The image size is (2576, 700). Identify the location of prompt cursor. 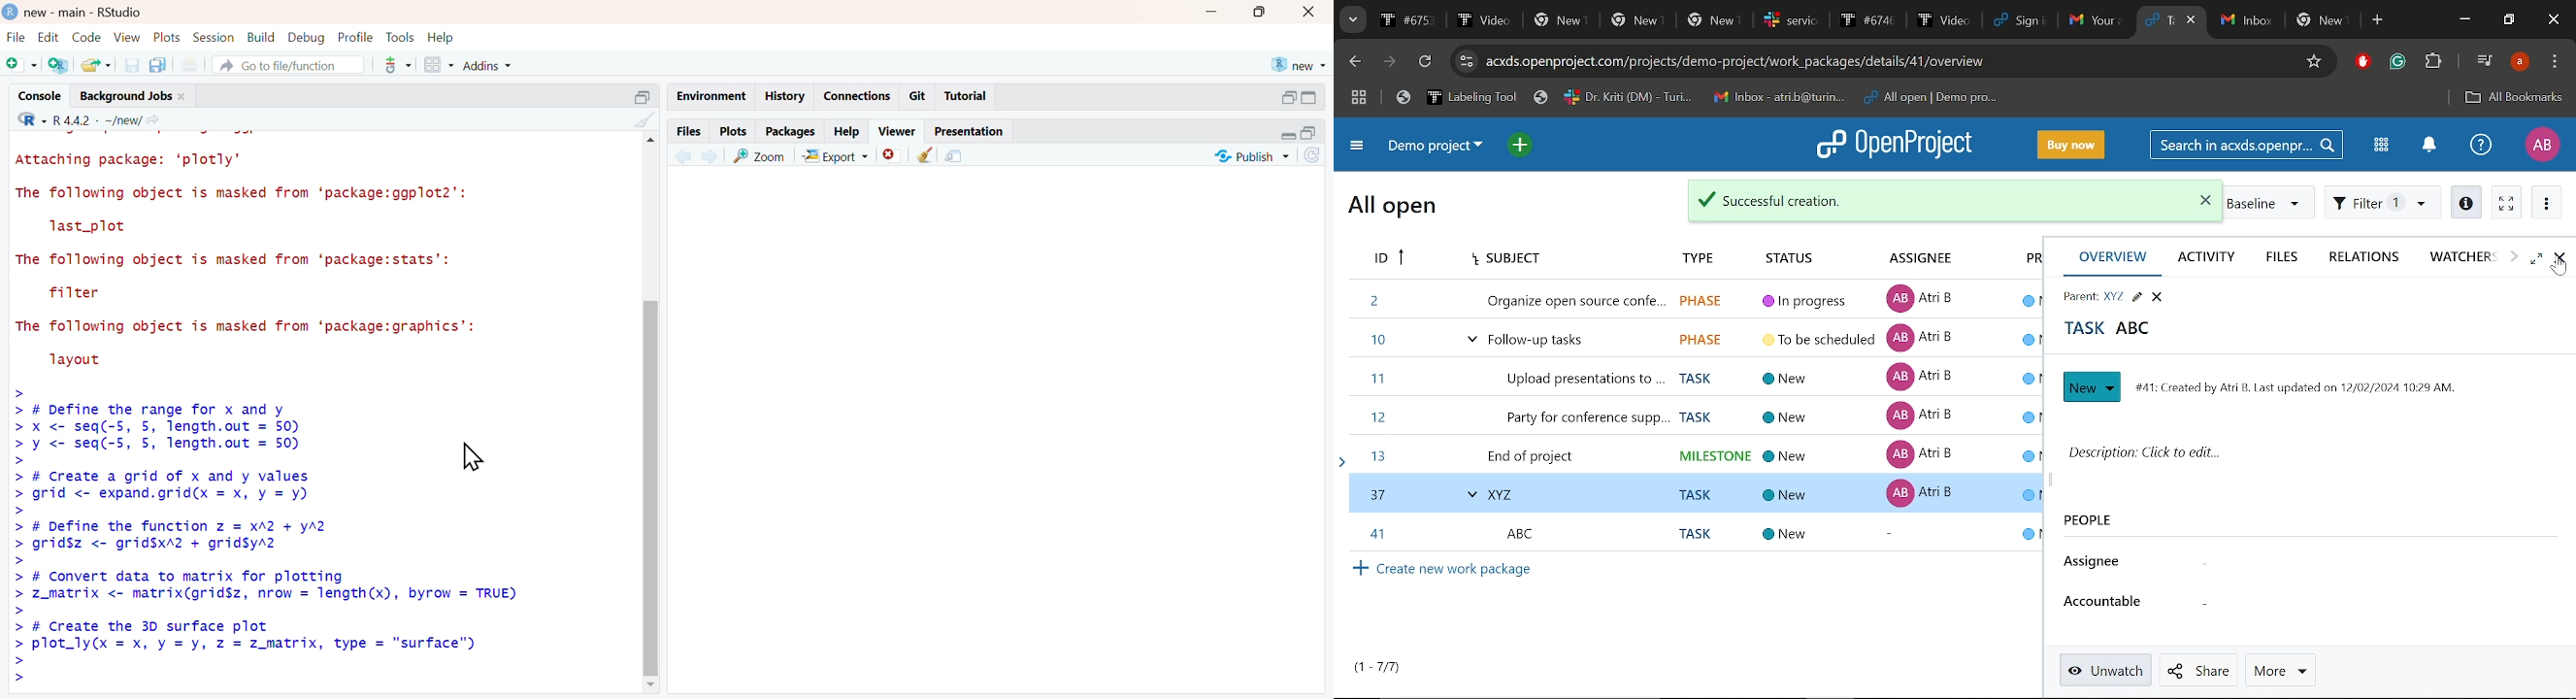
(16, 461).